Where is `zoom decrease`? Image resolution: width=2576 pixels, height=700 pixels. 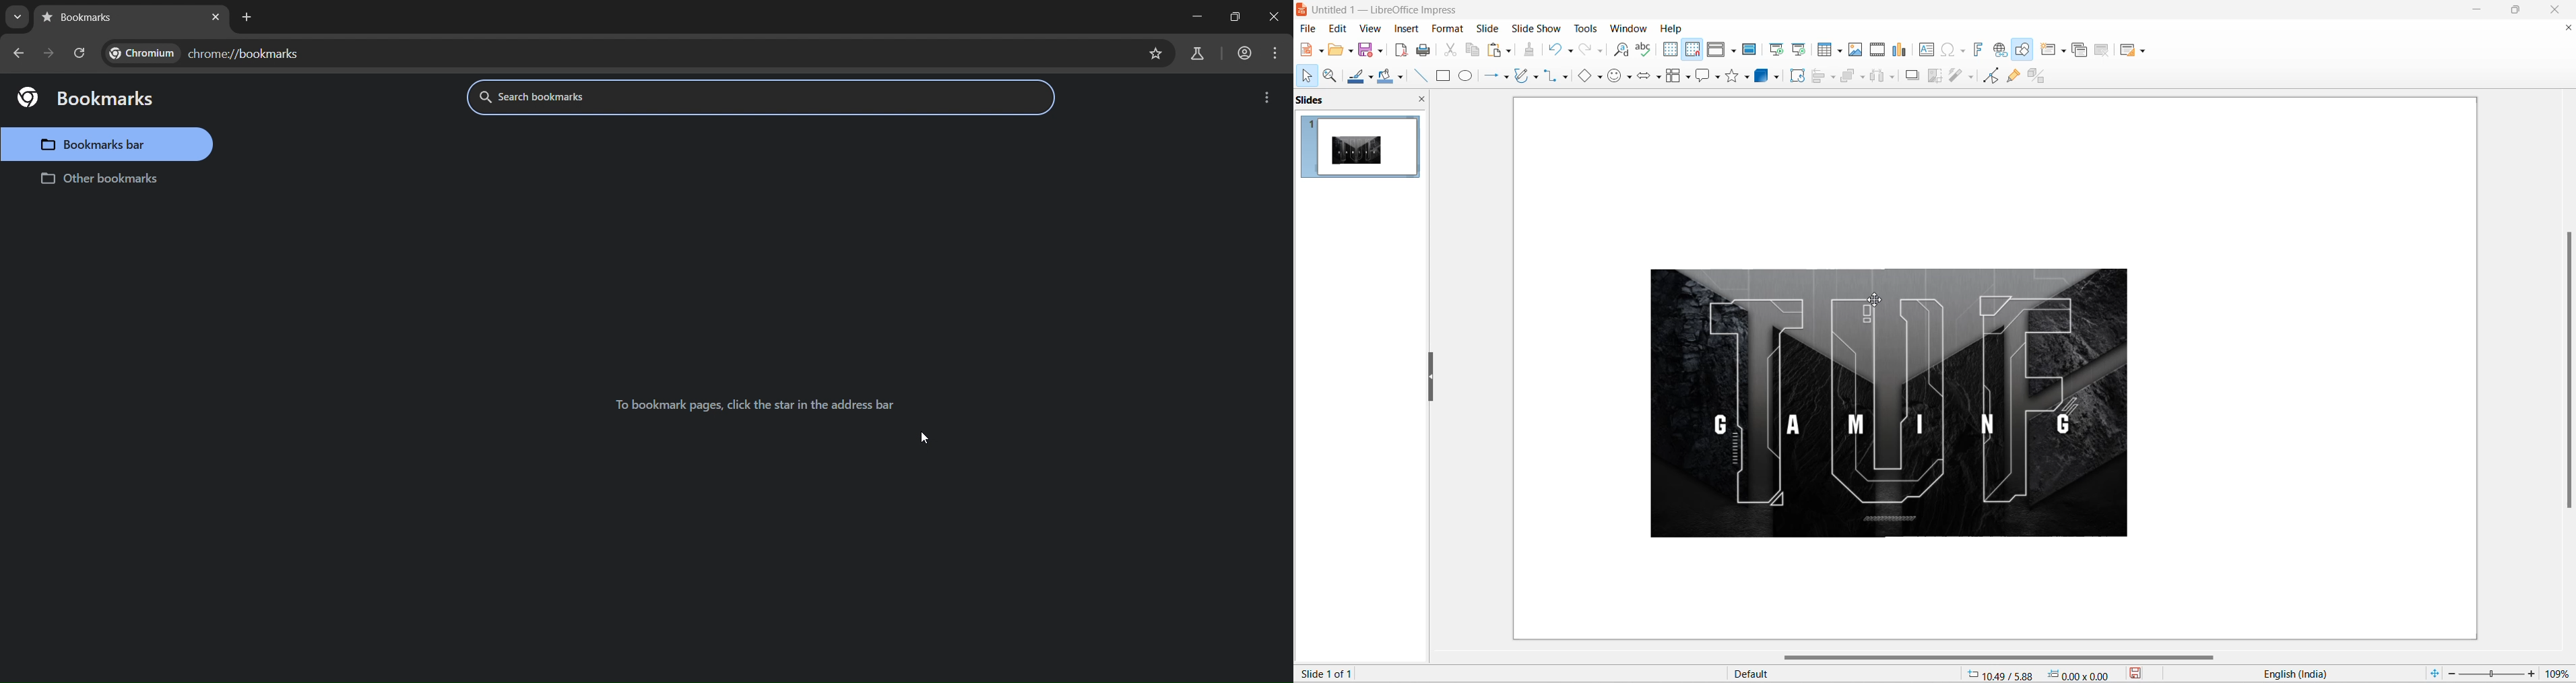
zoom decrease is located at coordinates (2450, 675).